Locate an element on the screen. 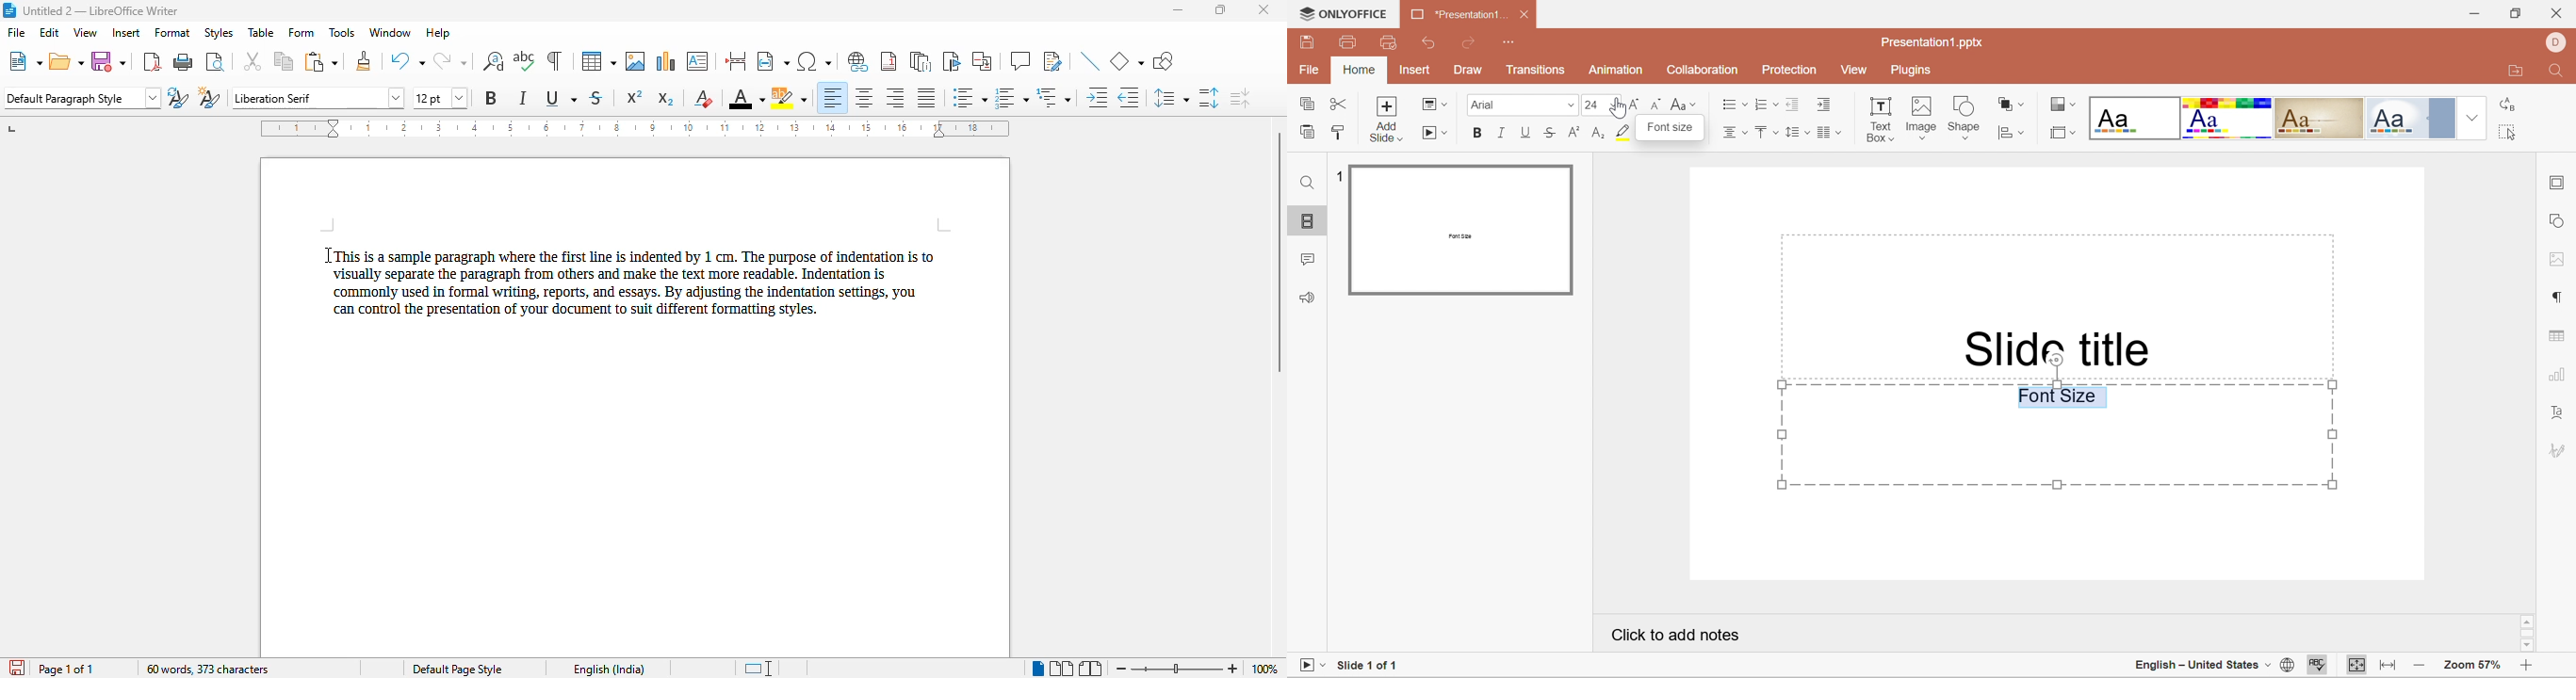 The height and width of the screenshot is (700, 2576). DELL is located at coordinates (2557, 42).